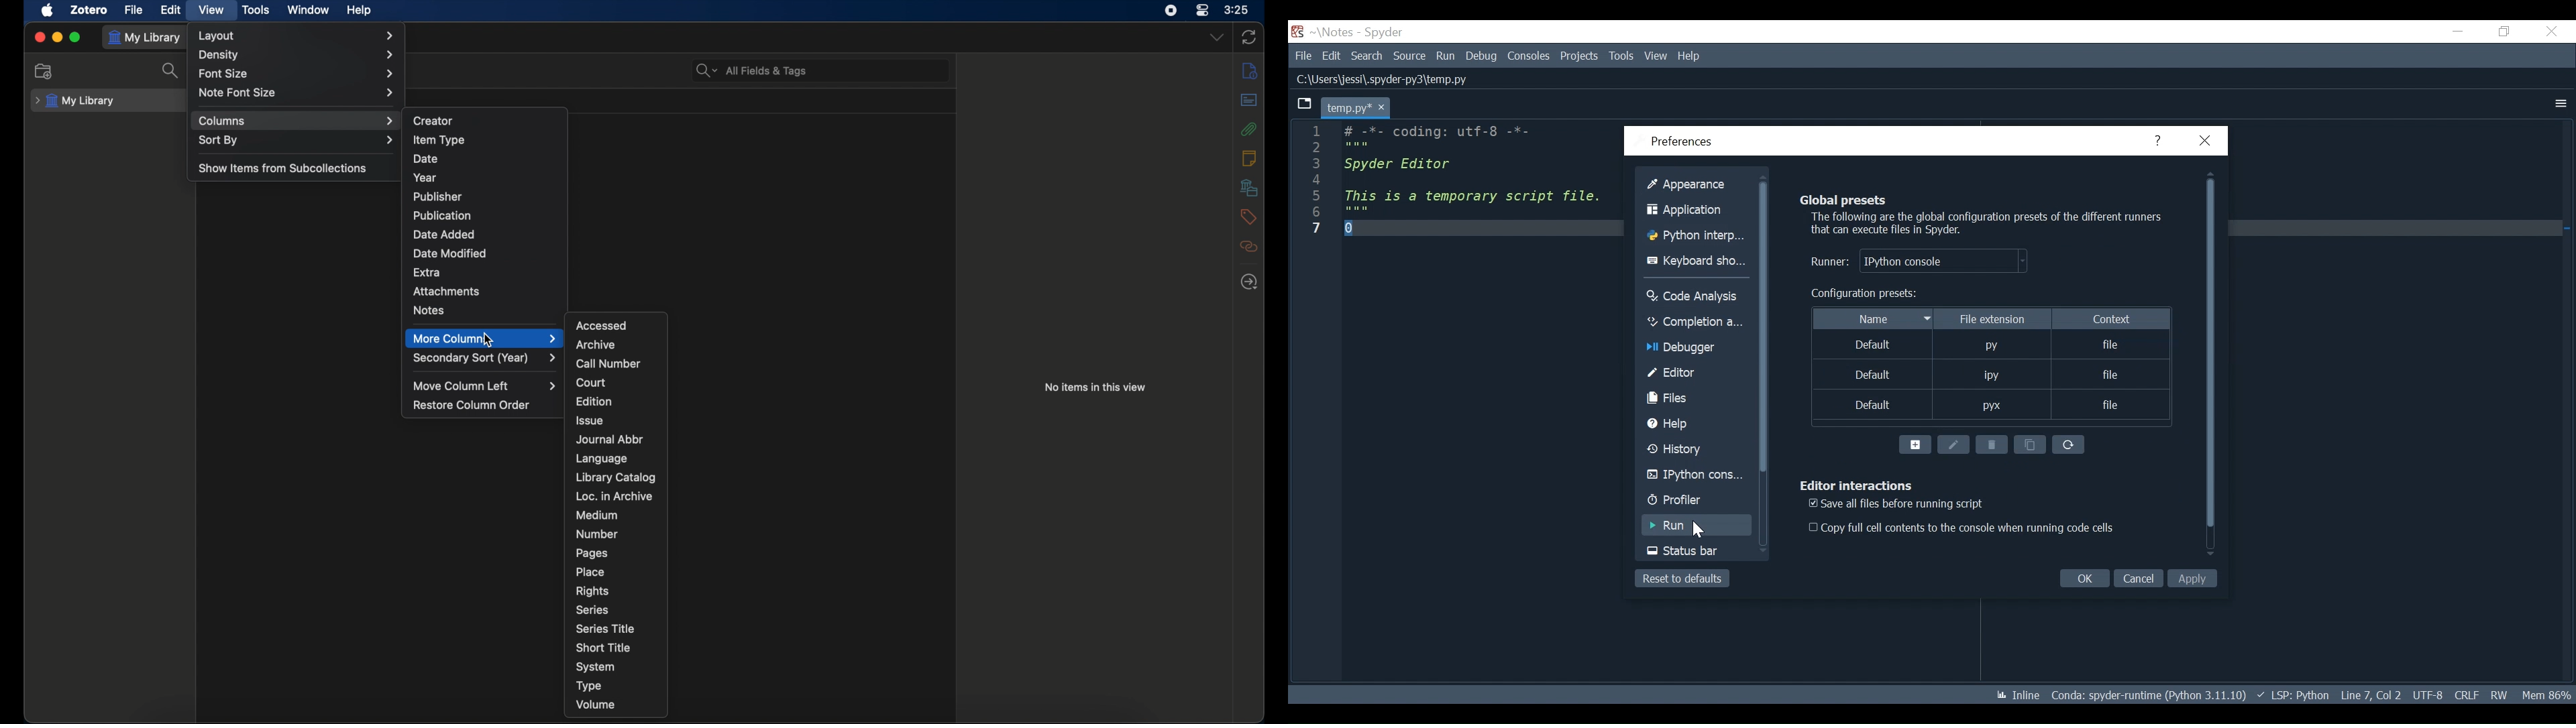 The image size is (2576, 728). What do you see at coordinates (1685, 184) in the screenshot?
I see `` at bounding box center [1685, 184].